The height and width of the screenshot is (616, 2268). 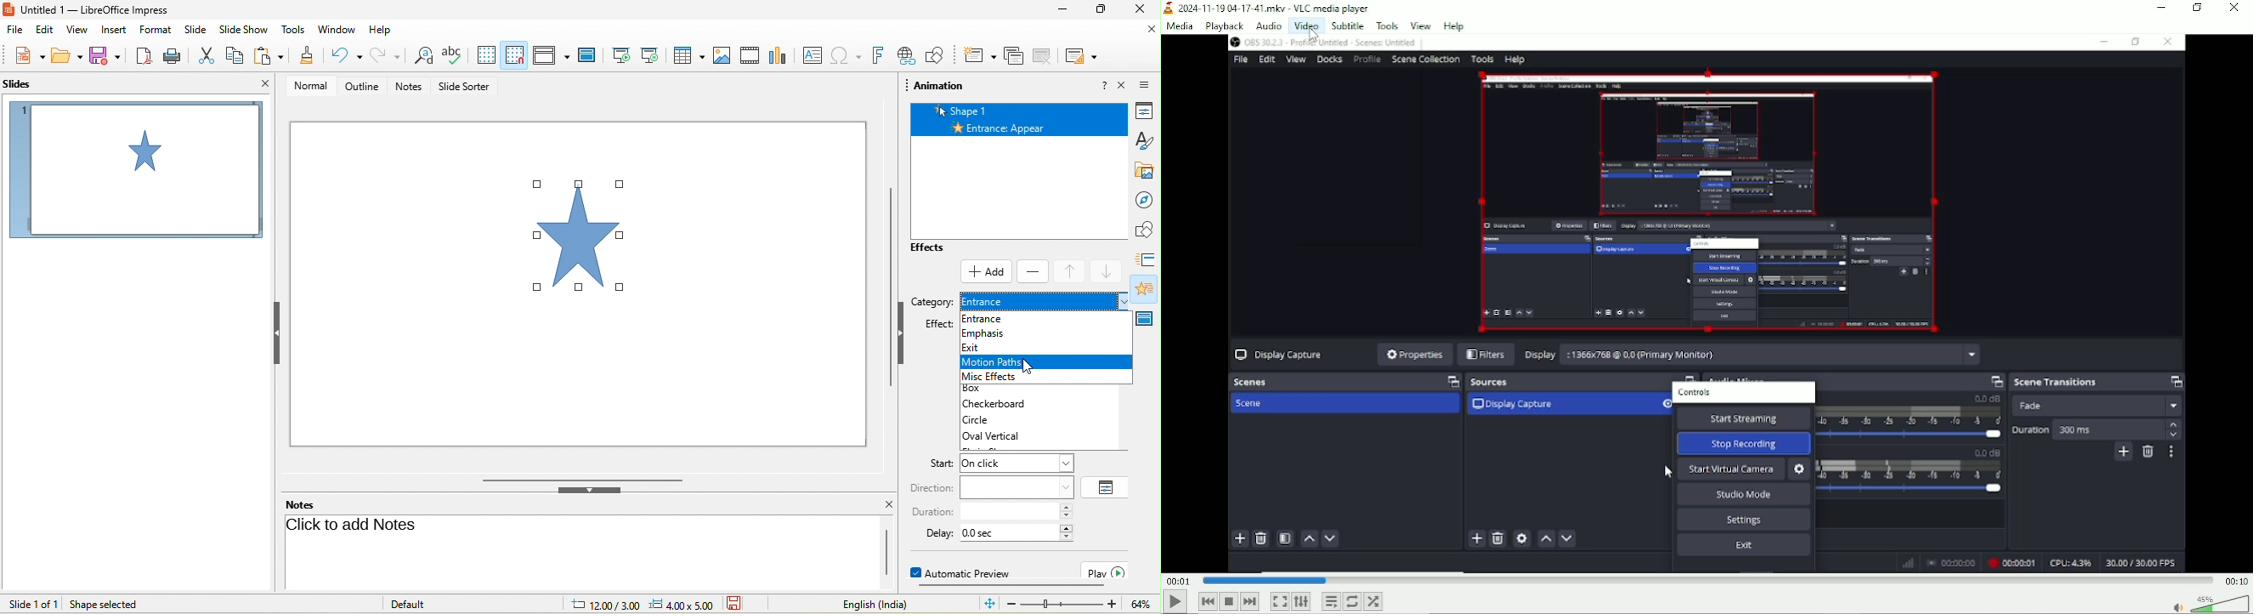 What do you see at coordinates (935, 54) in the screenshot?
I see `show draw function` at bounding box center [935, 54].